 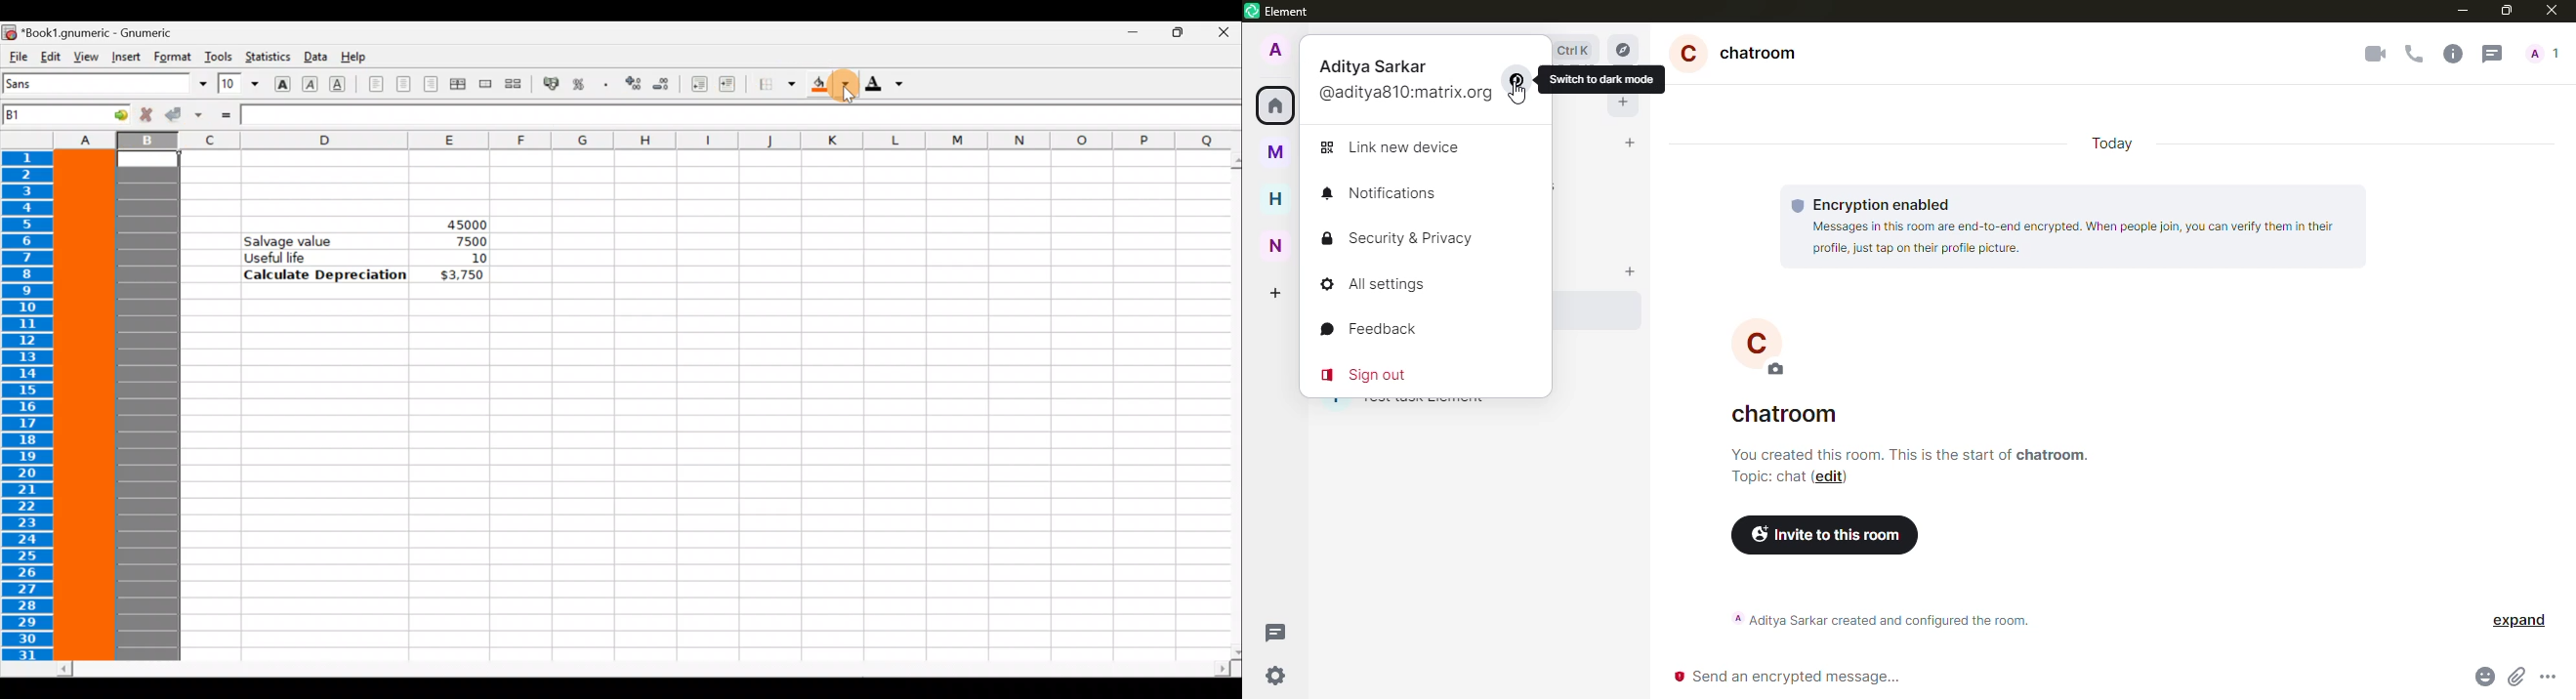 What do you see at coordinates (2508, 9) in the screenshot?
I see `maximize` at bounding box center [2508, 9].